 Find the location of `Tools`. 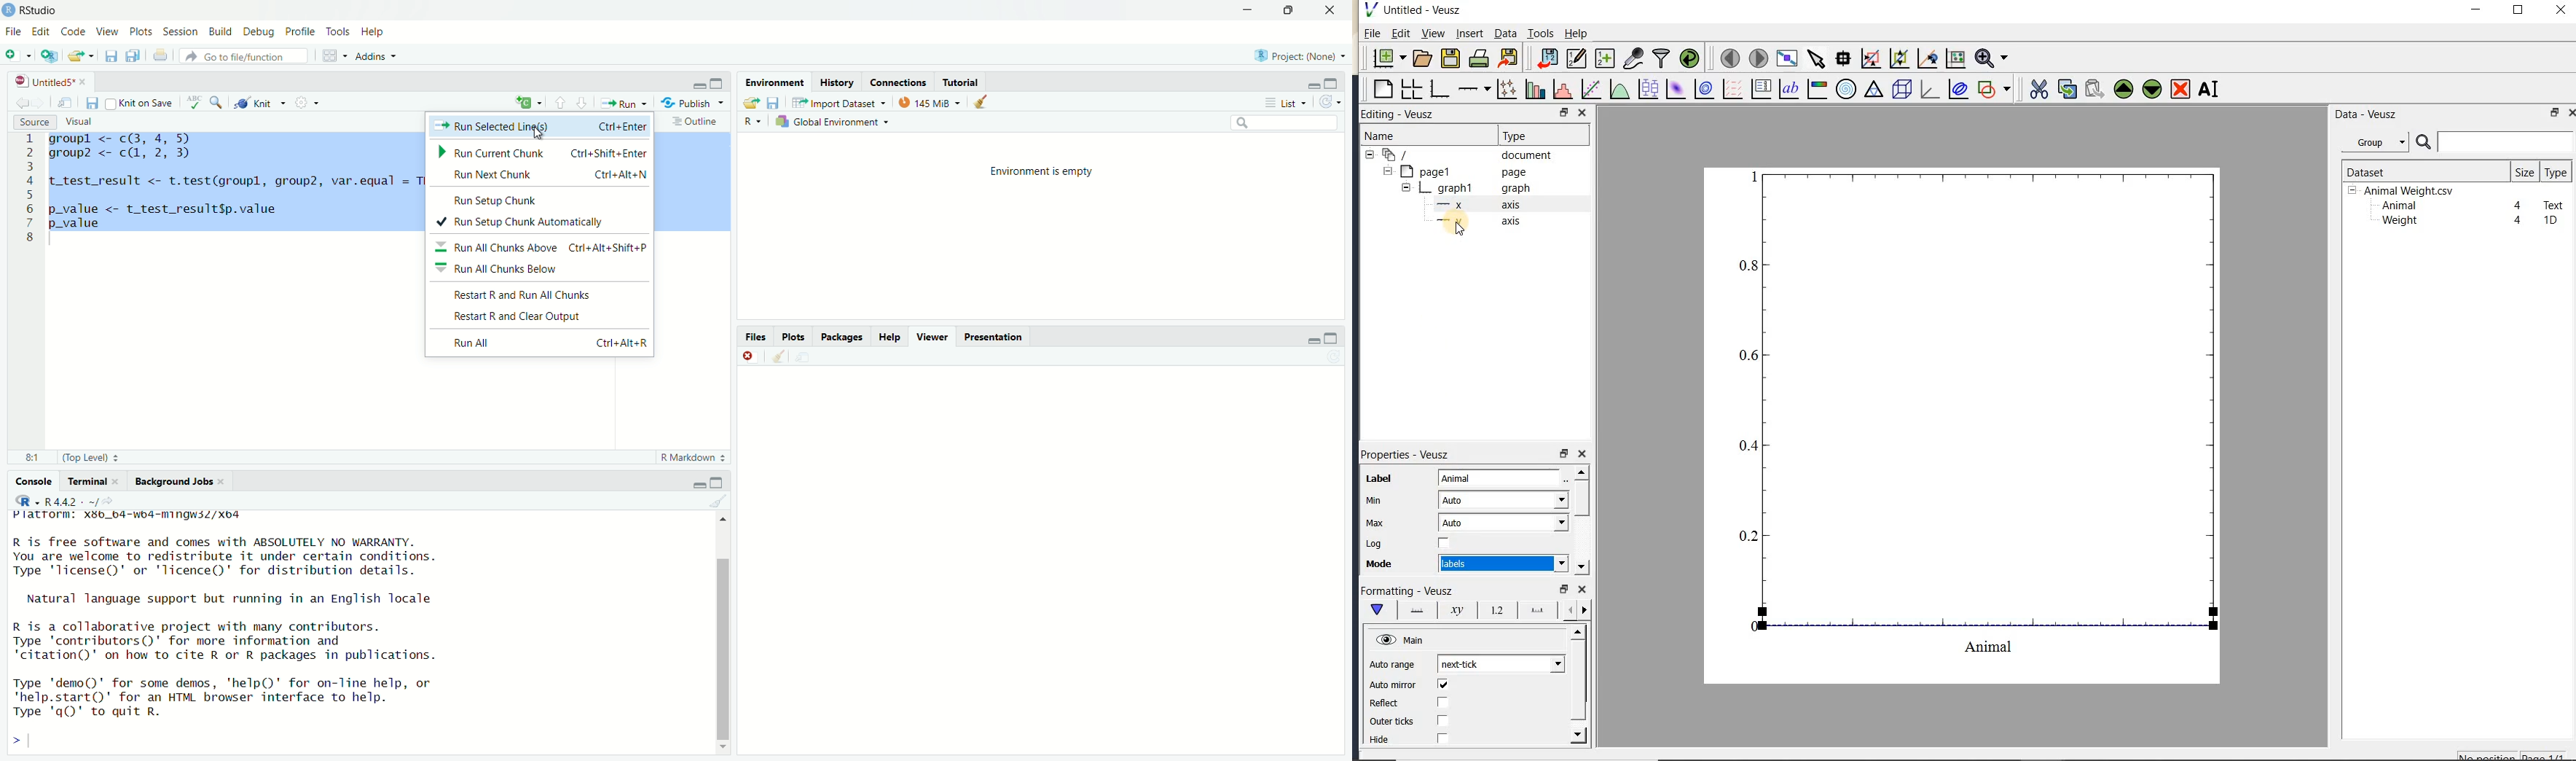

Tools is located at coordinates (339, 30).